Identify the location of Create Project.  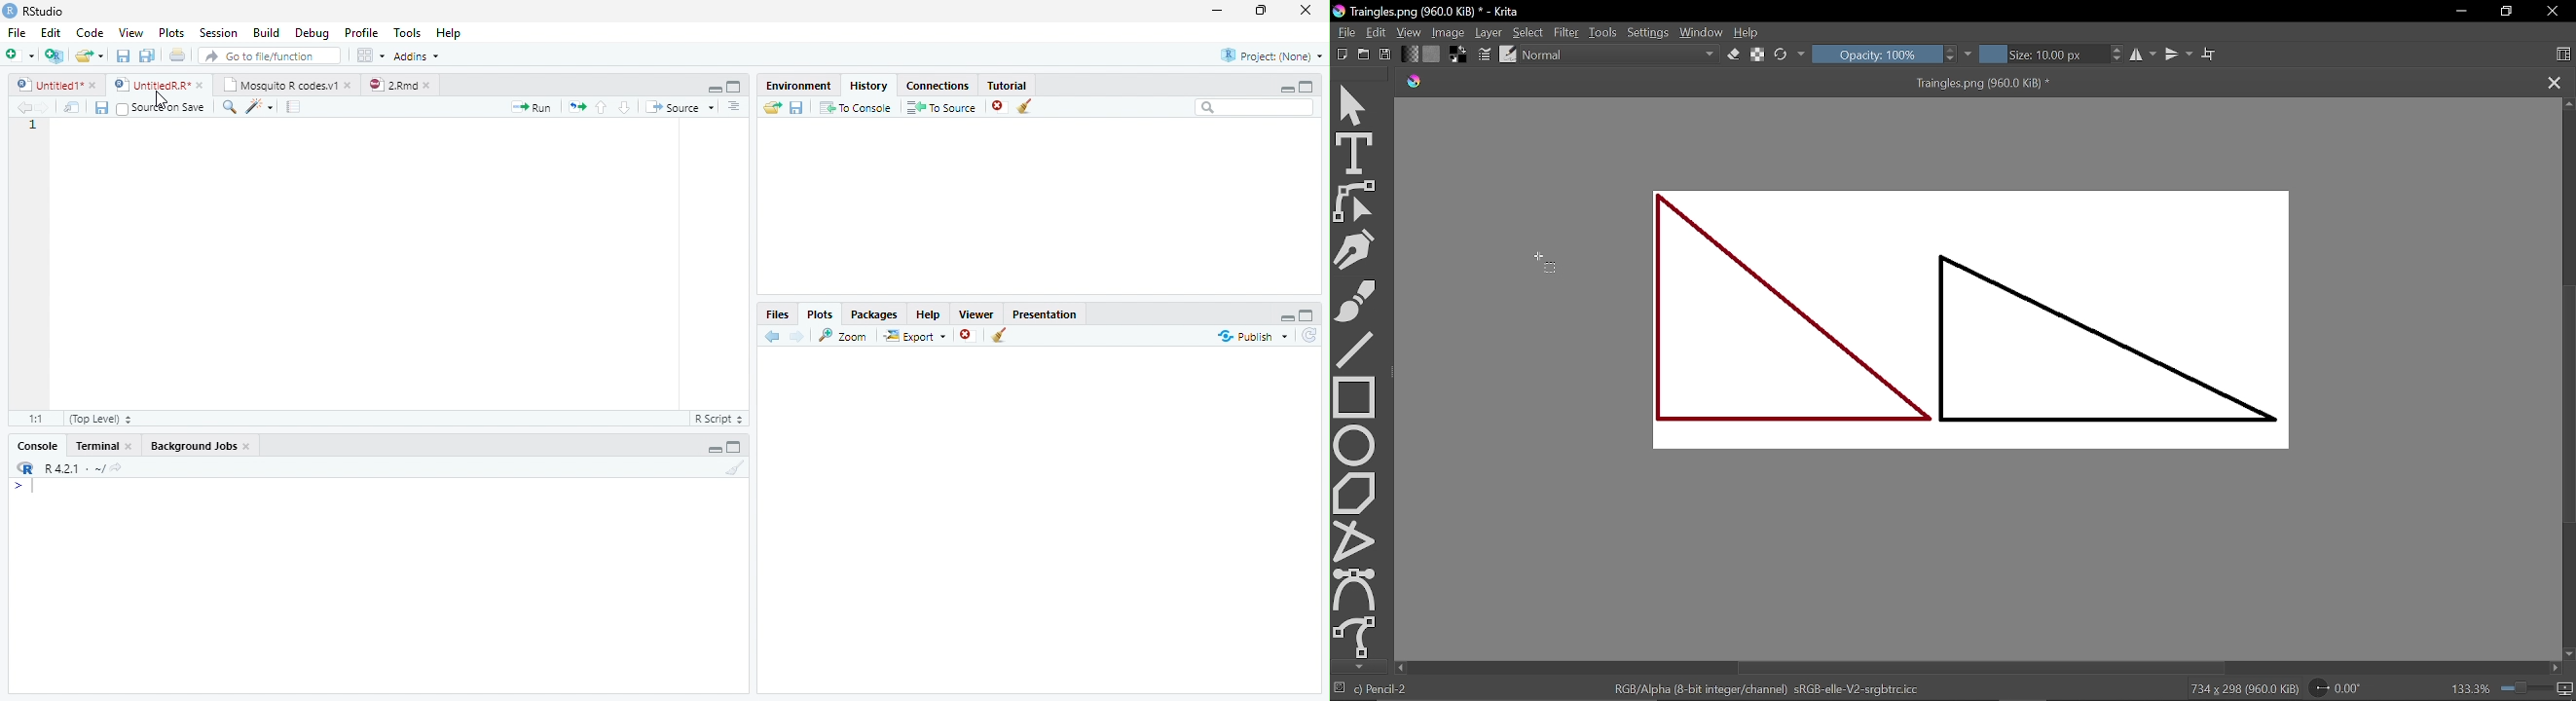
(55, 56).